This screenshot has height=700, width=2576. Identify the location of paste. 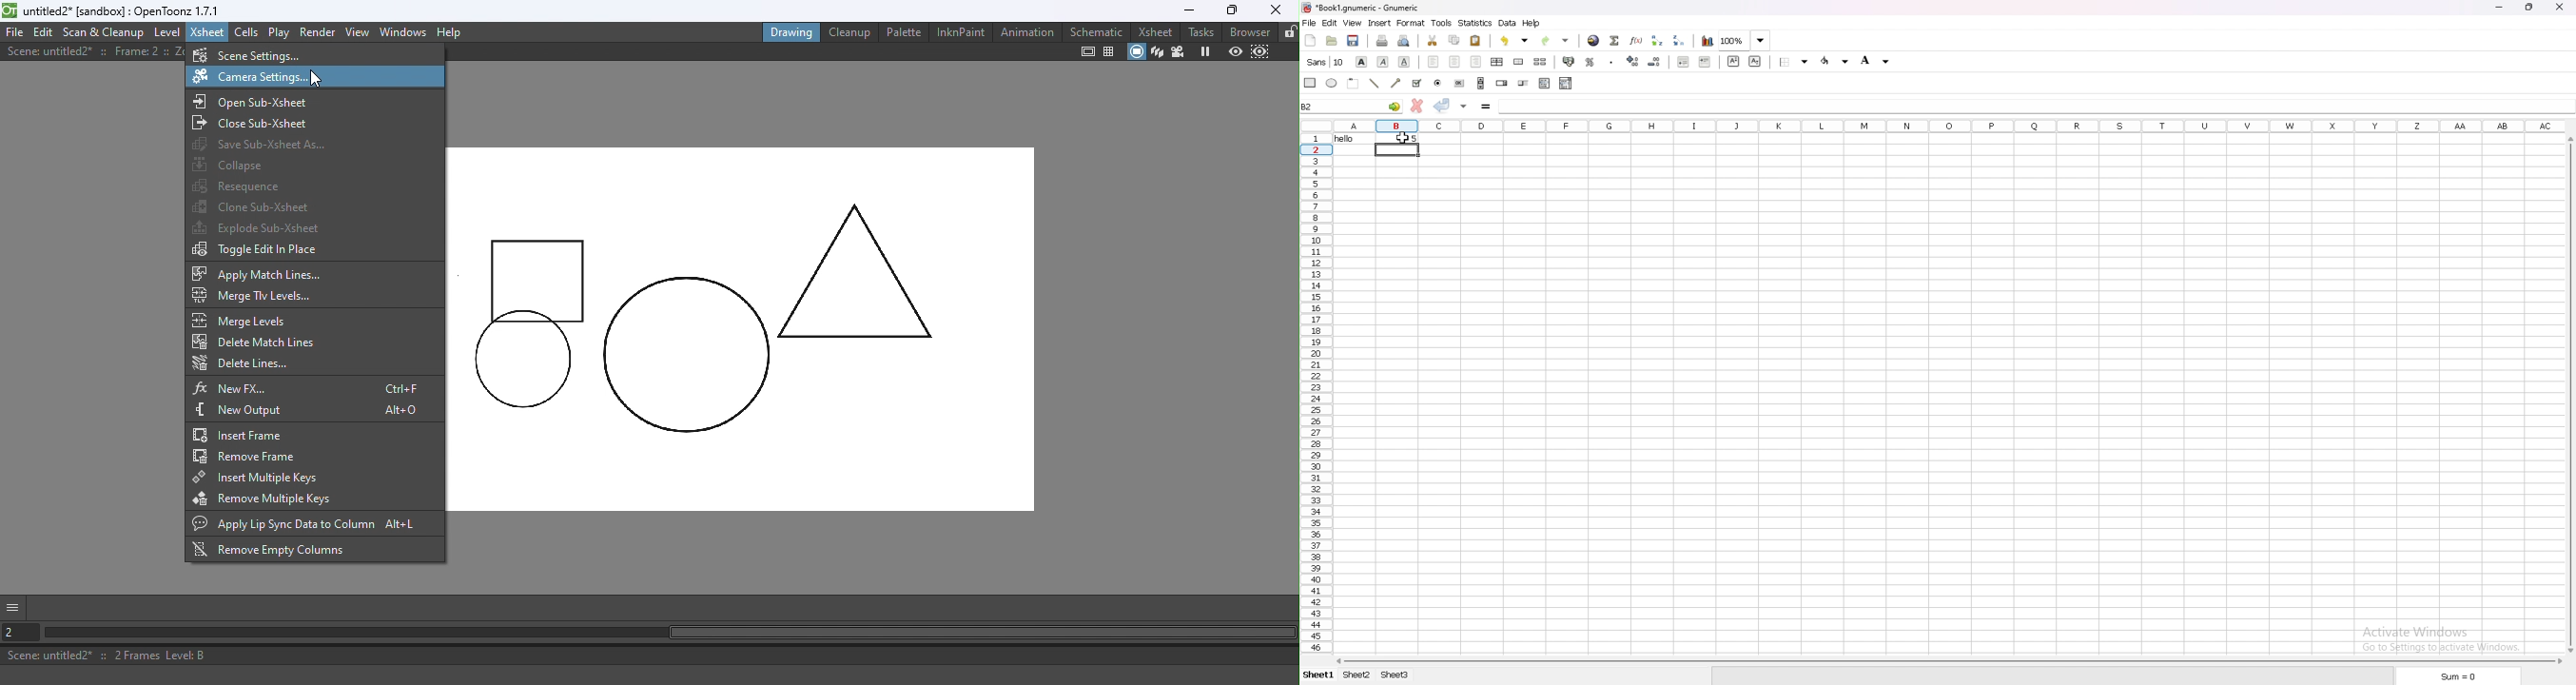
(1476, 41).